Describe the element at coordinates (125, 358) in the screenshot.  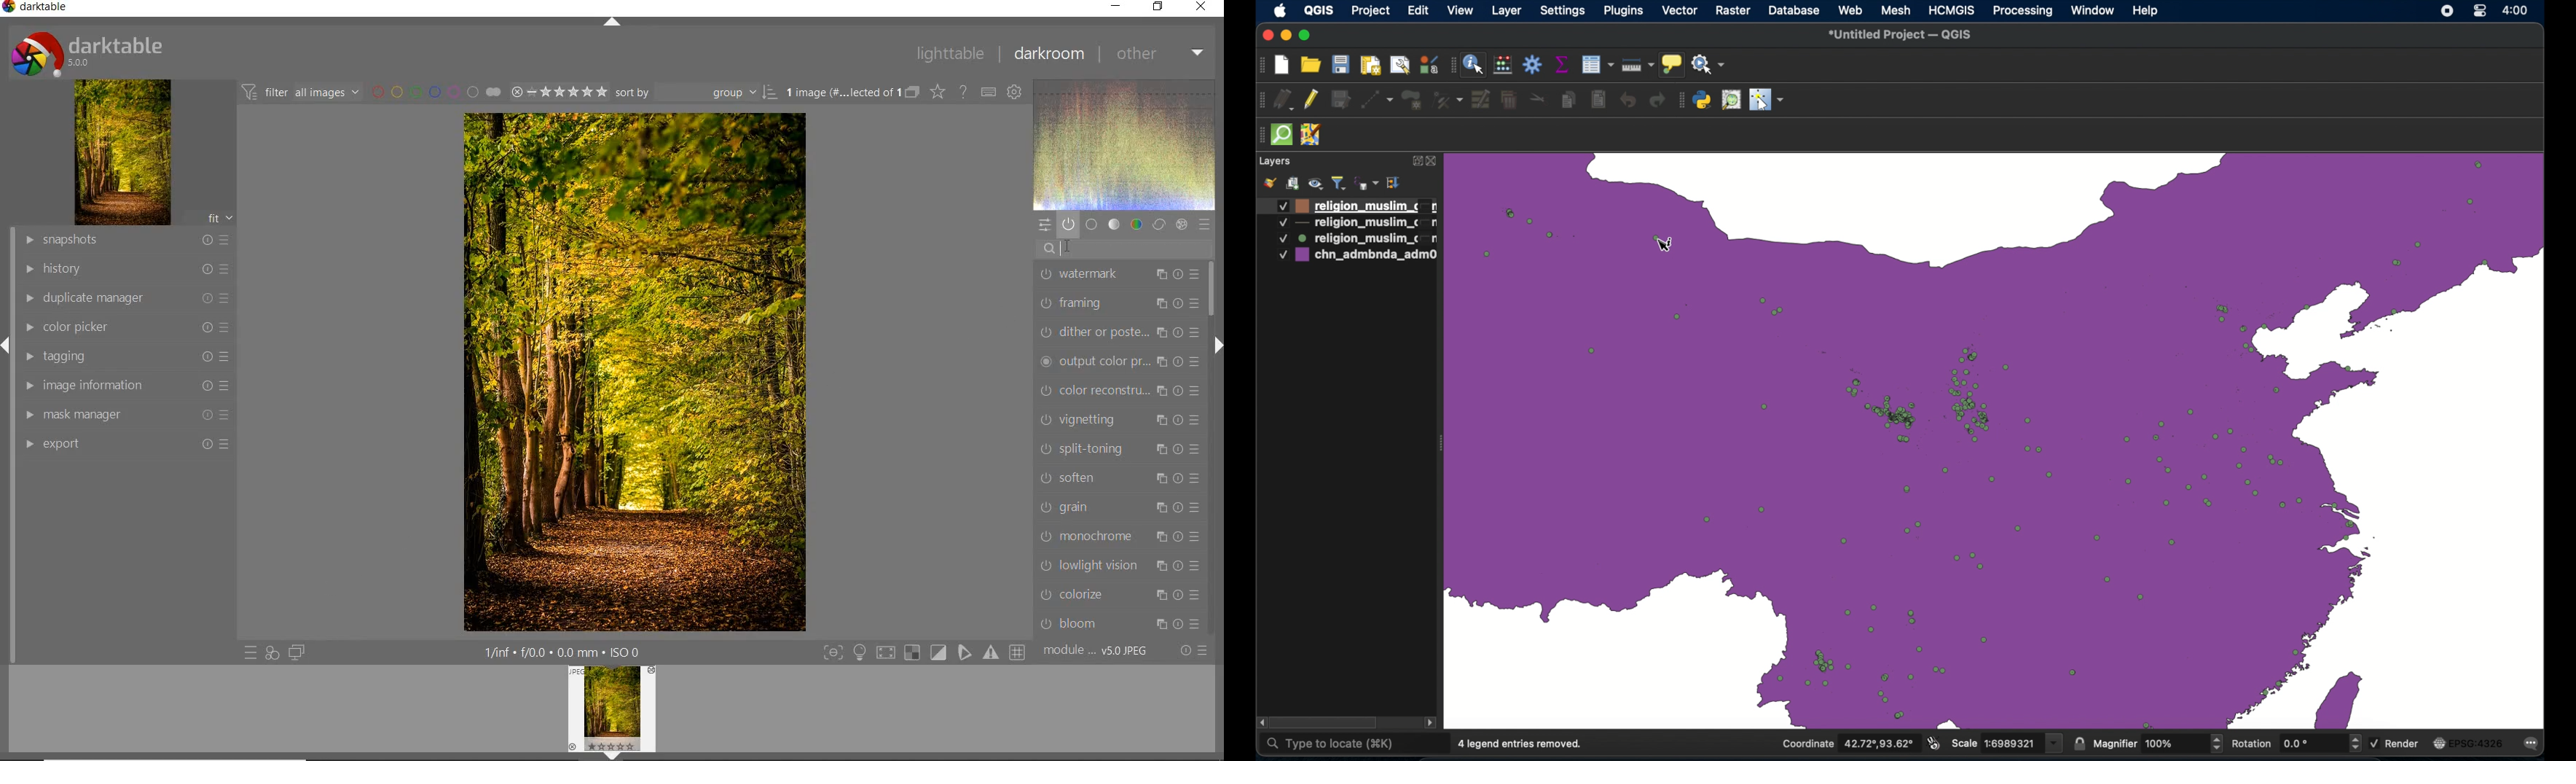
I see `tagging` at that location.